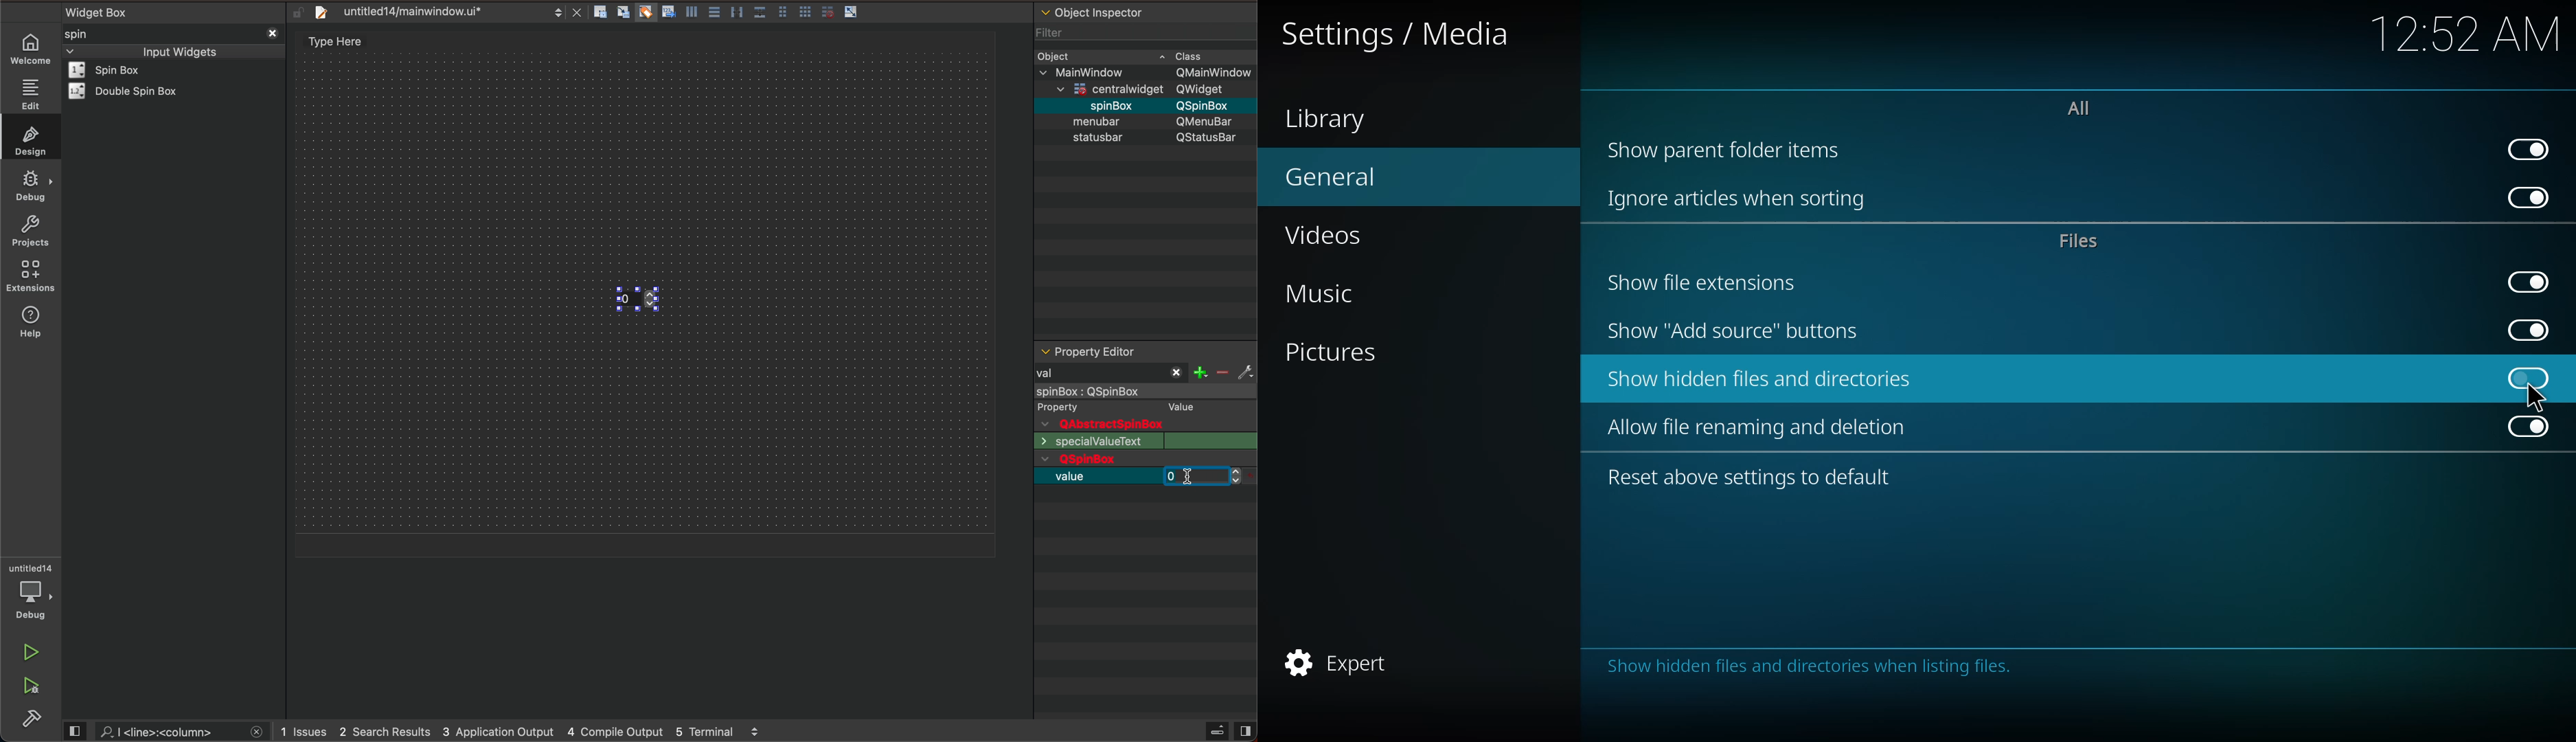 The height and width of the screenshot is (756, 2576). What do you see at coordinates (1396, 38) in the screenshot?
I see `settings /media` at bounding box center [1396, 38].